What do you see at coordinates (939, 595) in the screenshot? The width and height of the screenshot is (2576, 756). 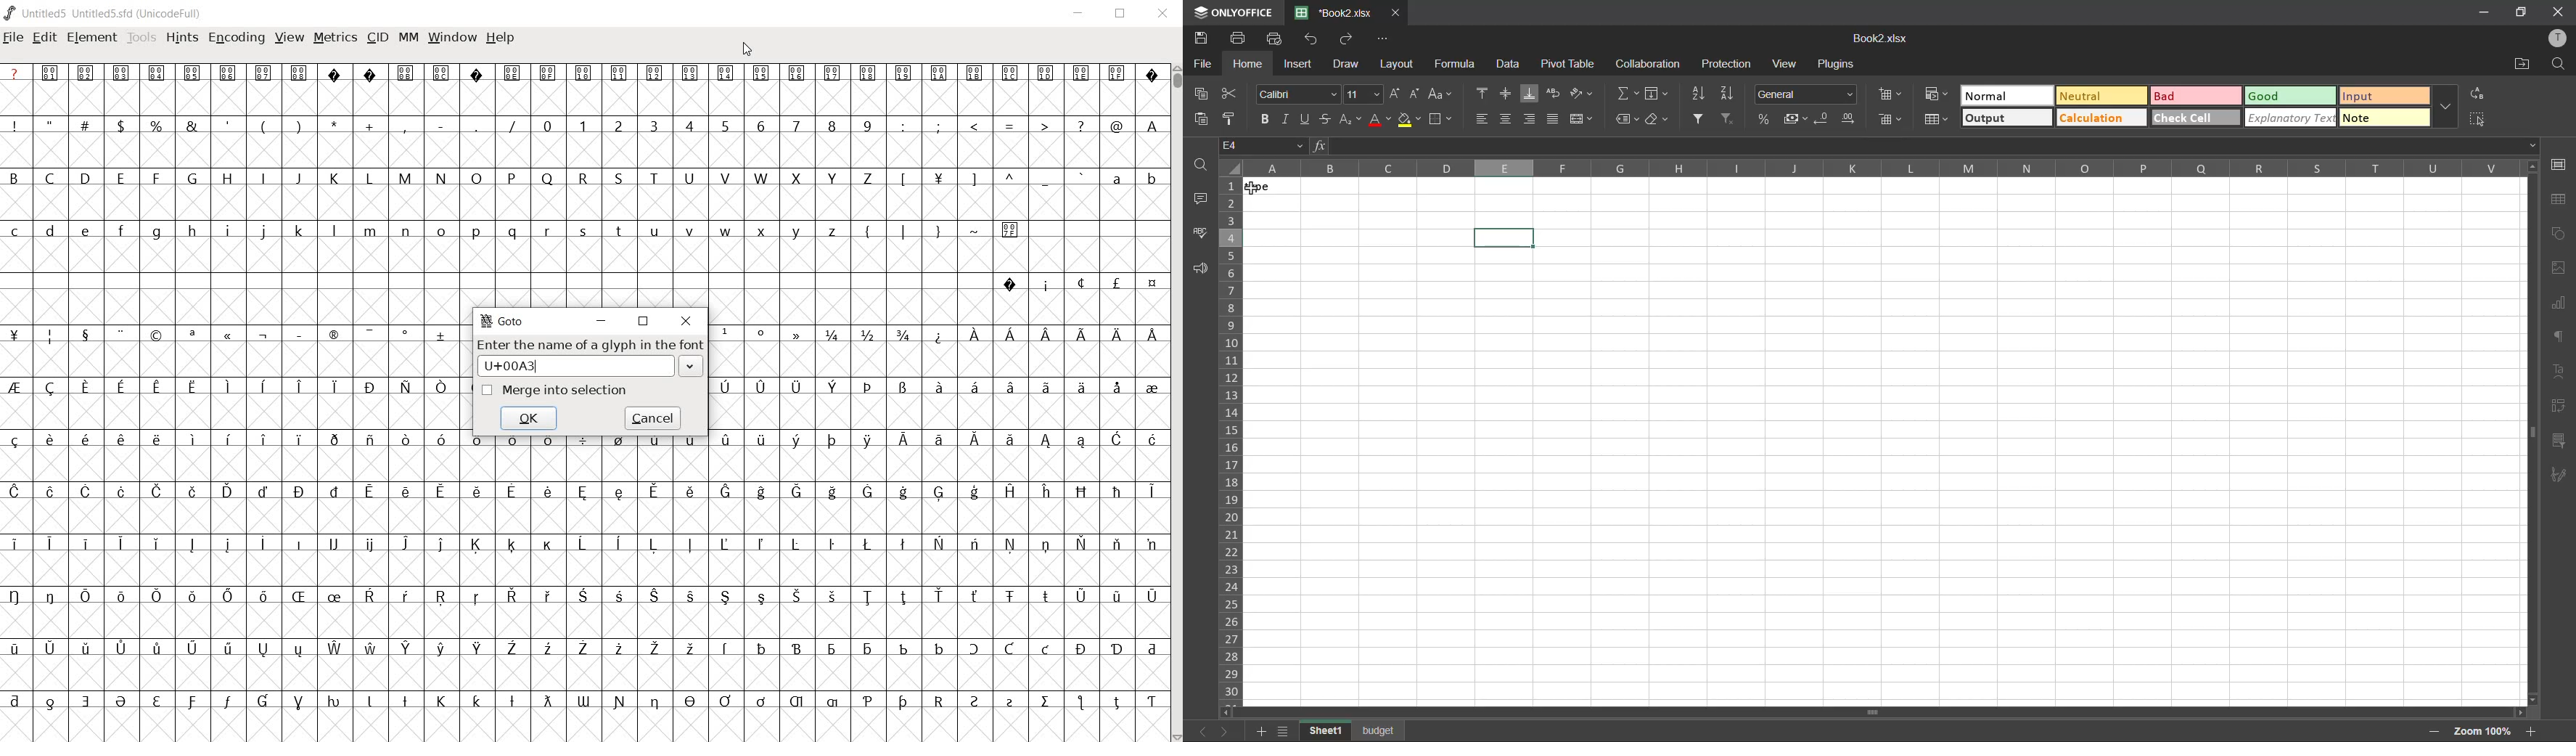 I see `Symbol` at bounding box center [939, 595].